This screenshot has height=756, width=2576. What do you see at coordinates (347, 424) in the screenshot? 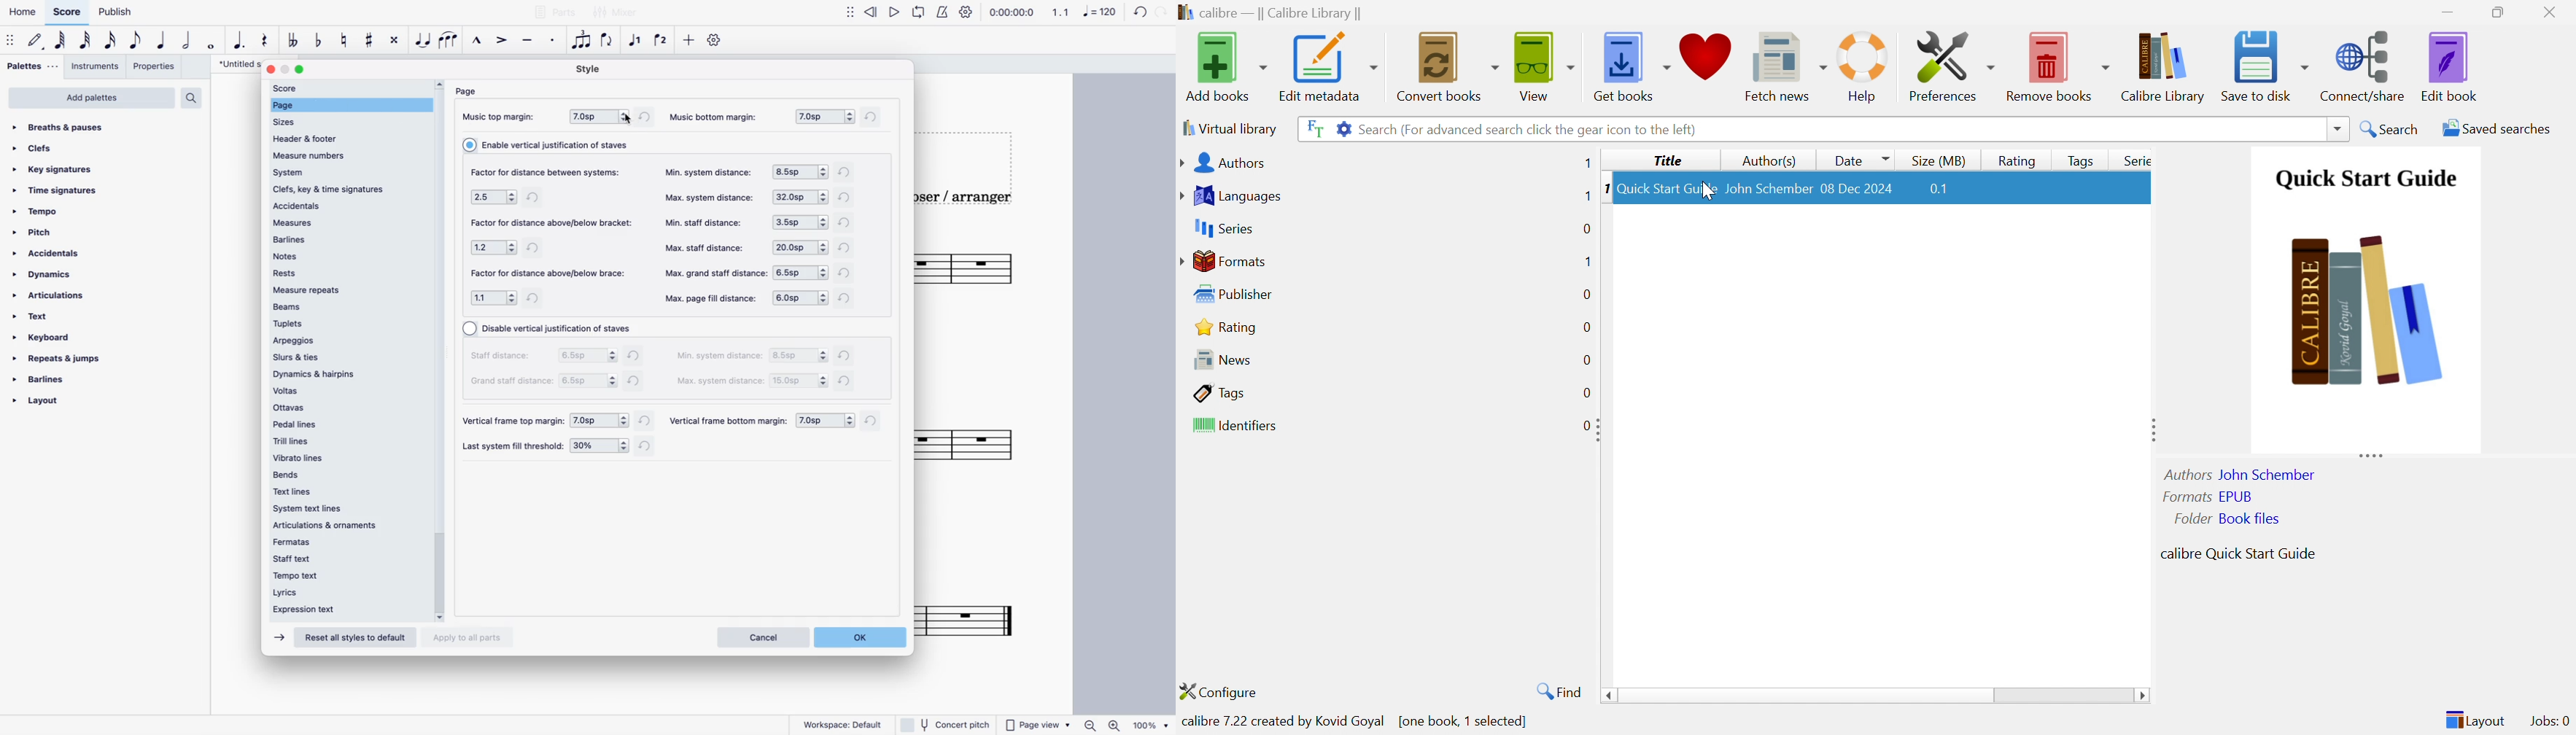
I see `pedal lines` at bounding box center [347, 424].